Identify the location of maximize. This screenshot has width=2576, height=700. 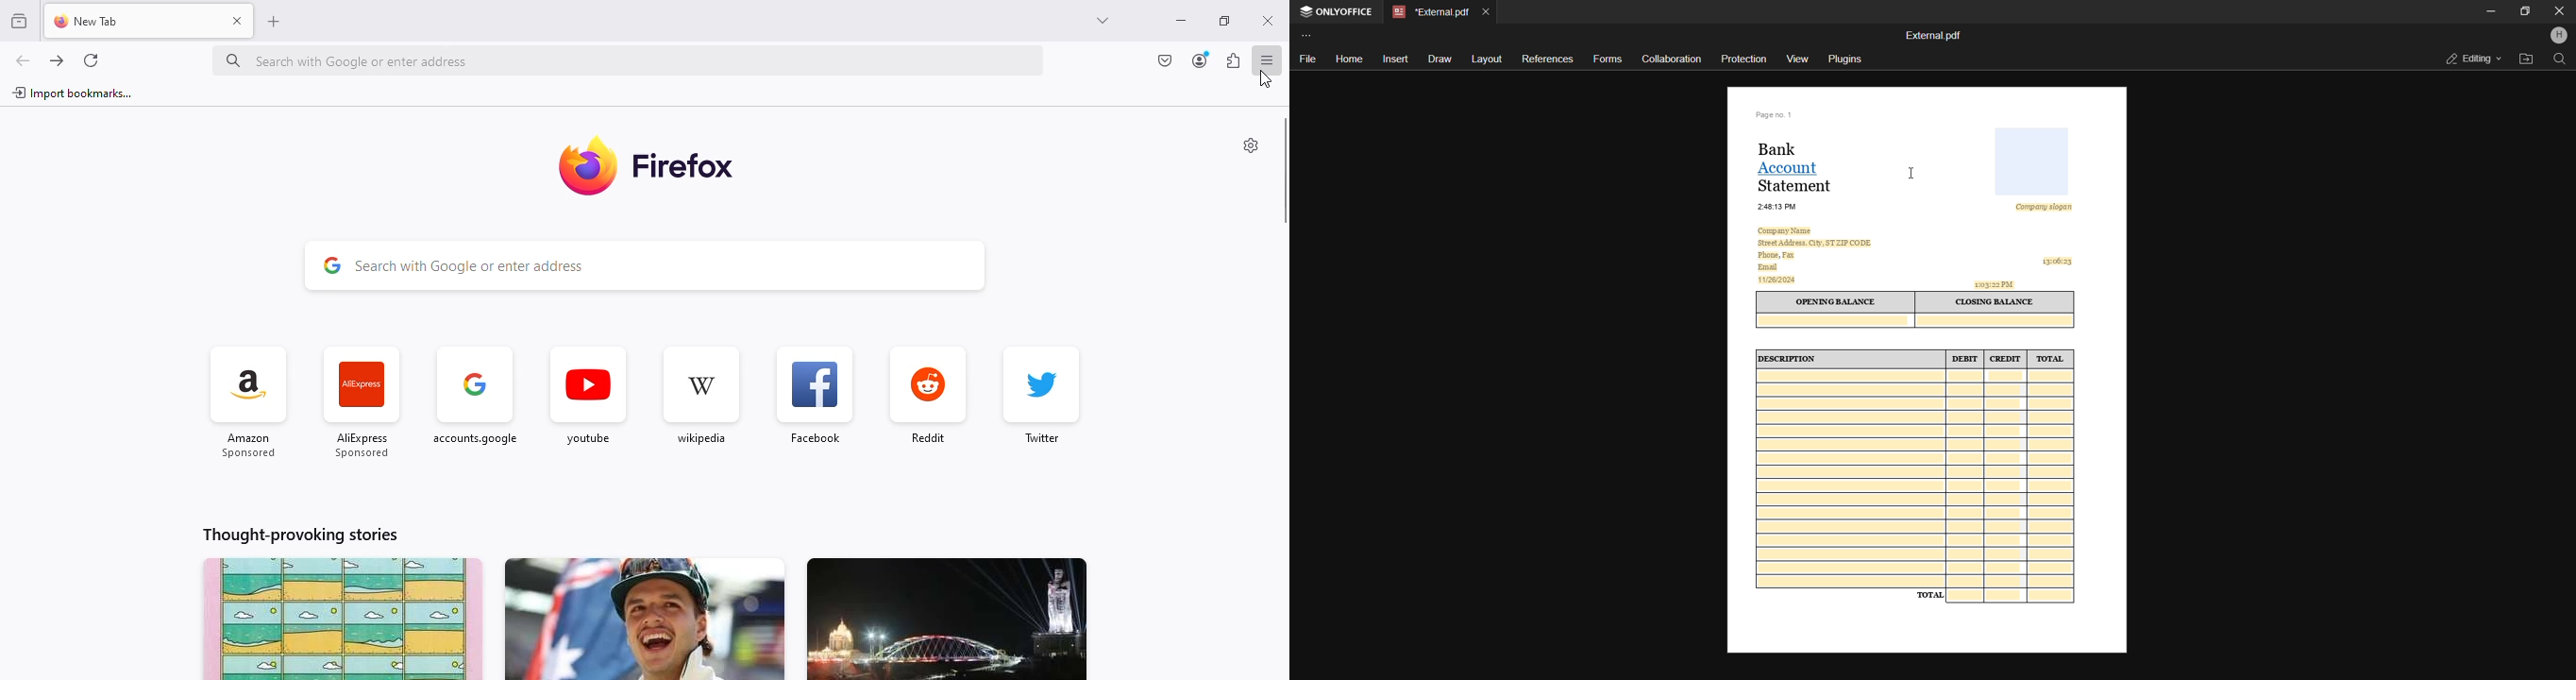
(1225, 21).